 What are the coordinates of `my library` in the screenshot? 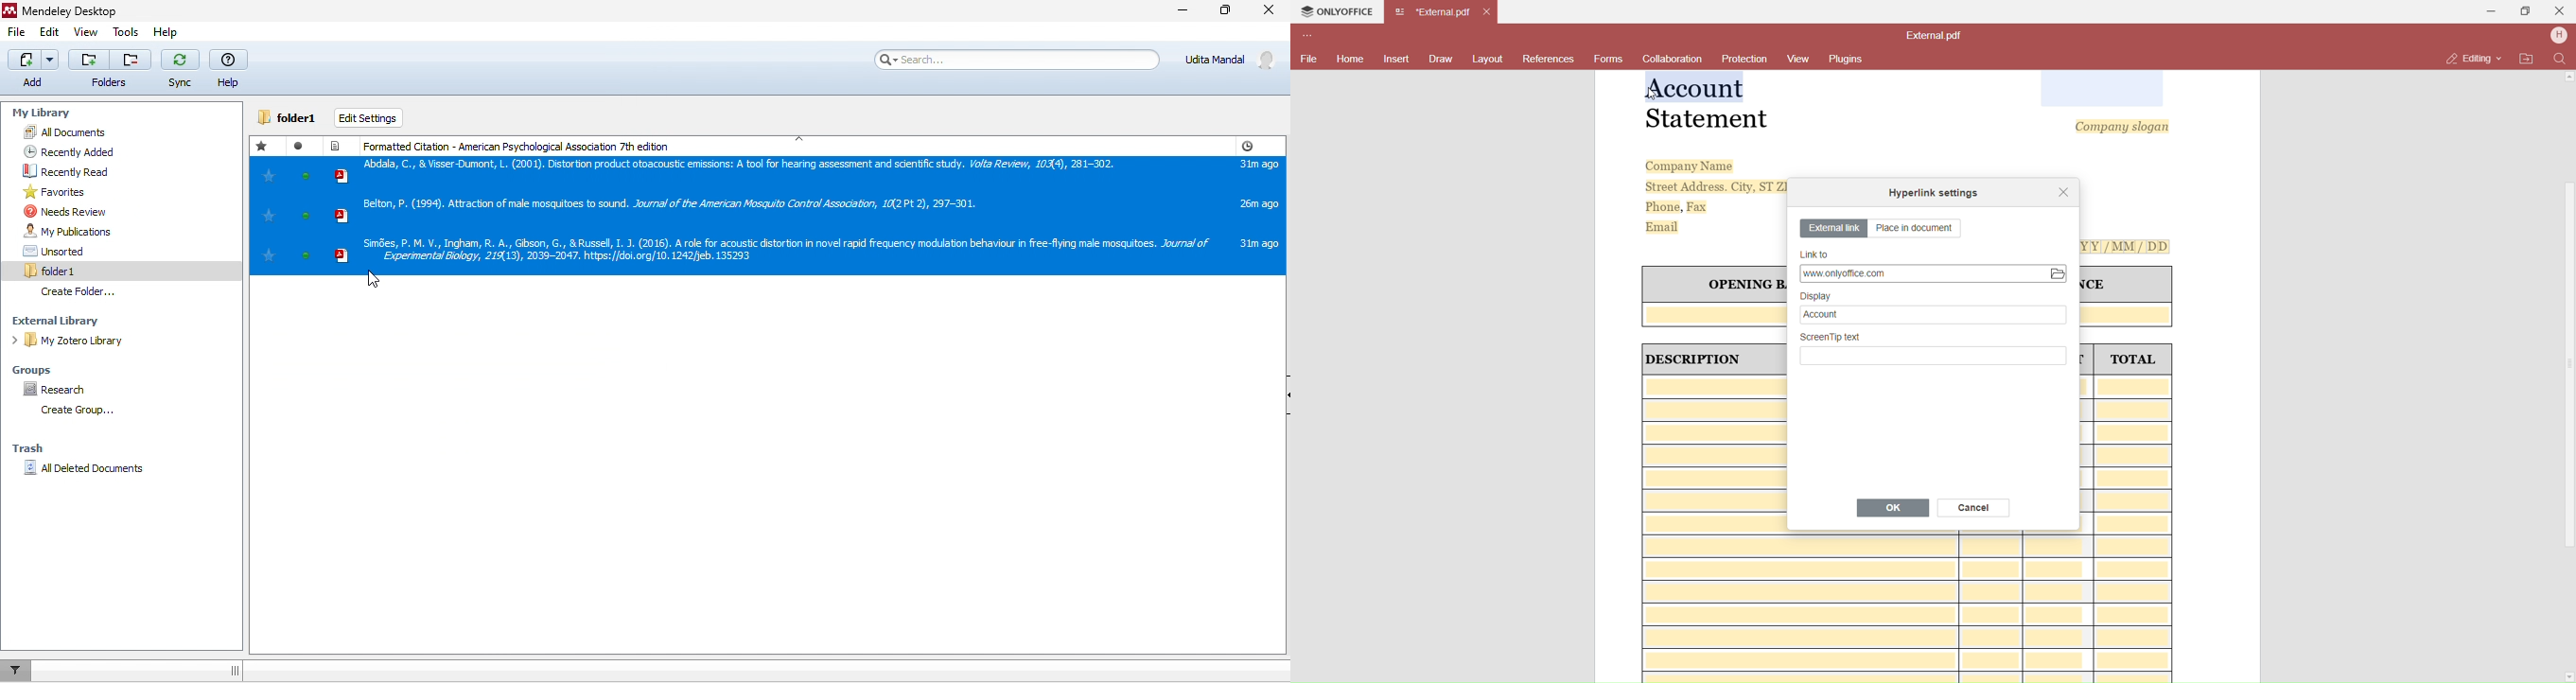 It's located at (85, 114).